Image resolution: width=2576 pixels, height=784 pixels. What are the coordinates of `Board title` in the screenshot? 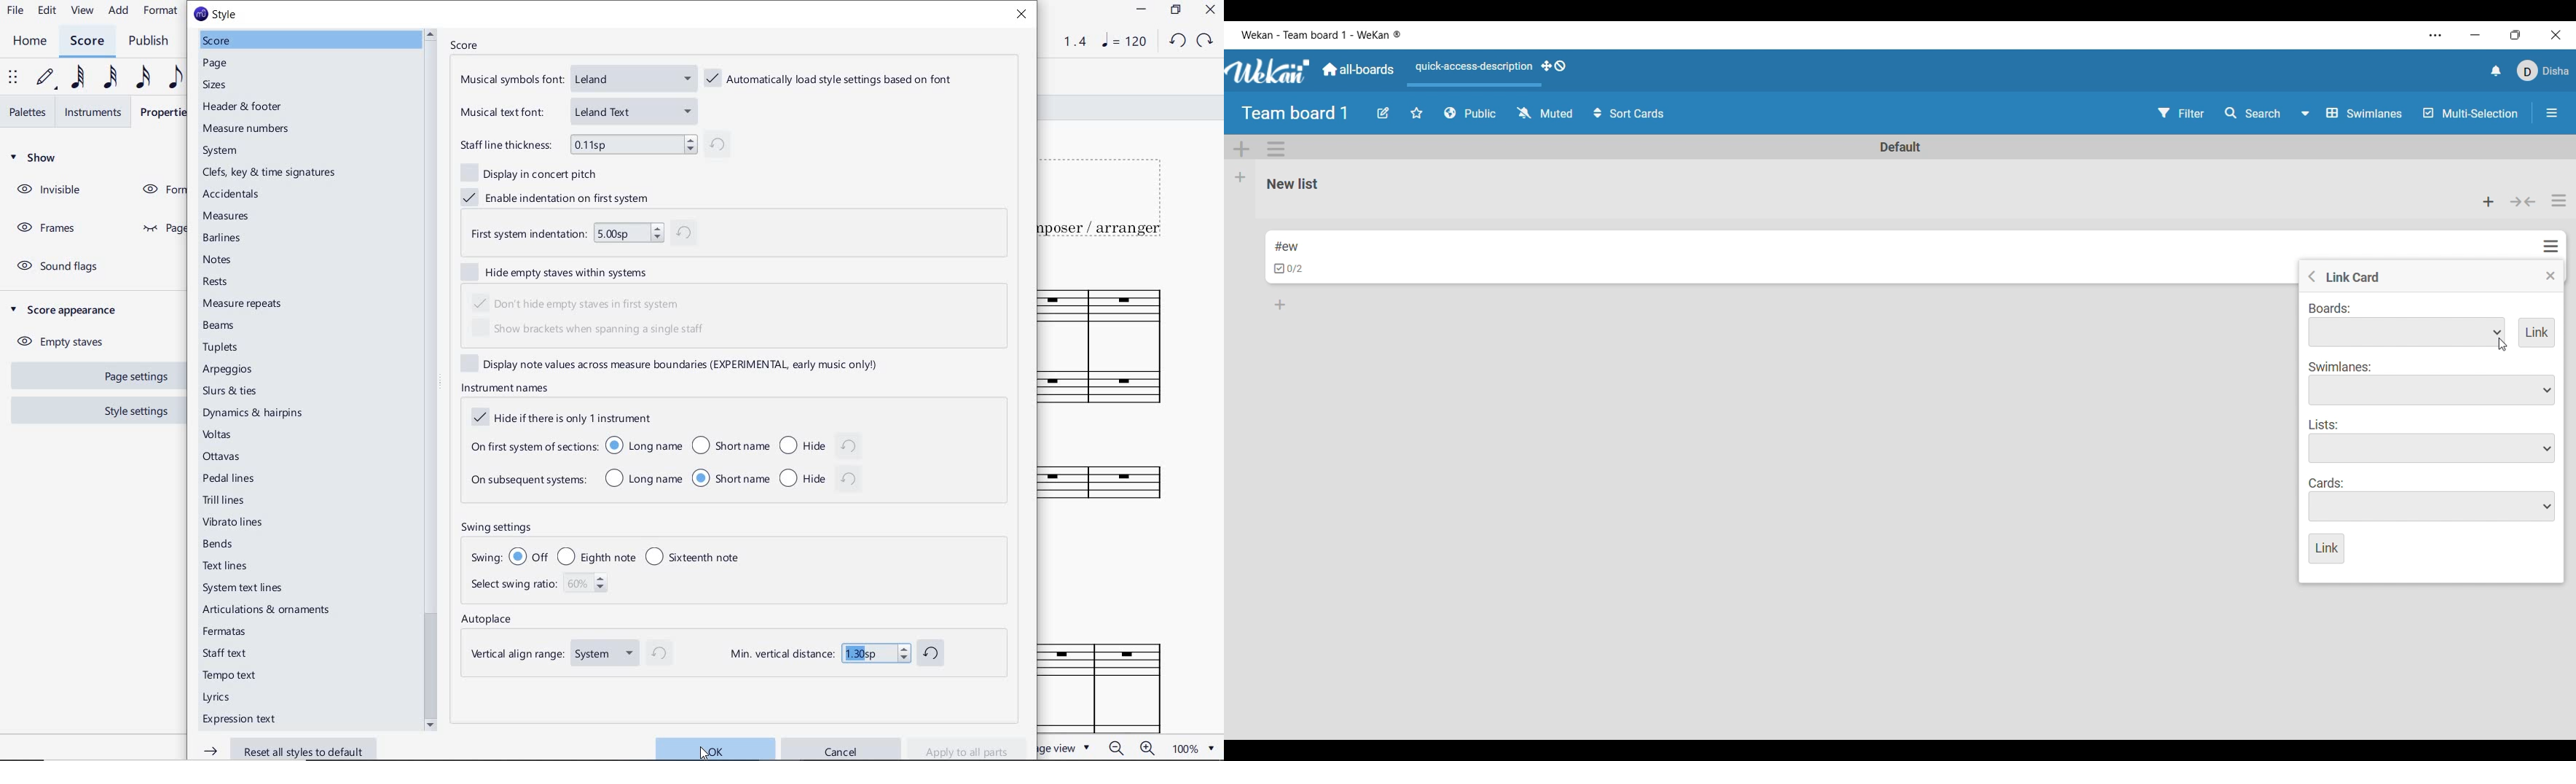 It's located at (1296, 113).